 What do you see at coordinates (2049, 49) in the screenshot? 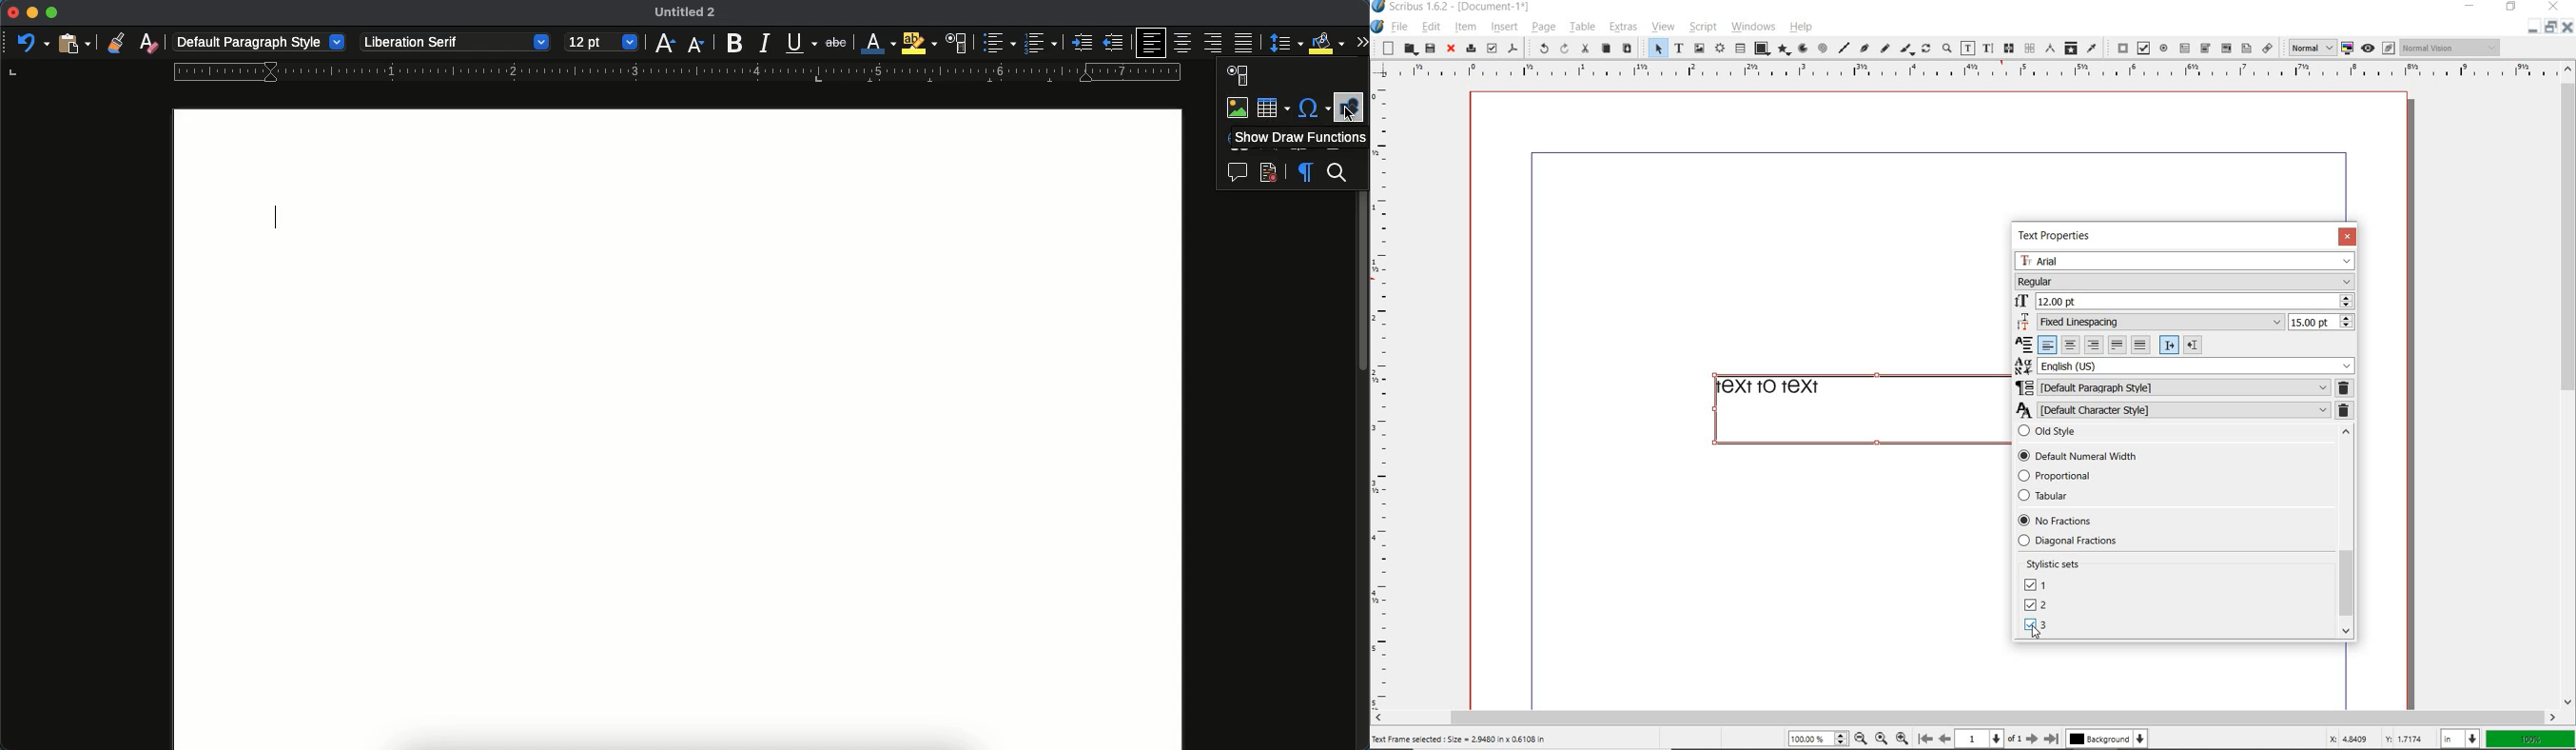
I see `measurements` at bounding box center [2049, 49].